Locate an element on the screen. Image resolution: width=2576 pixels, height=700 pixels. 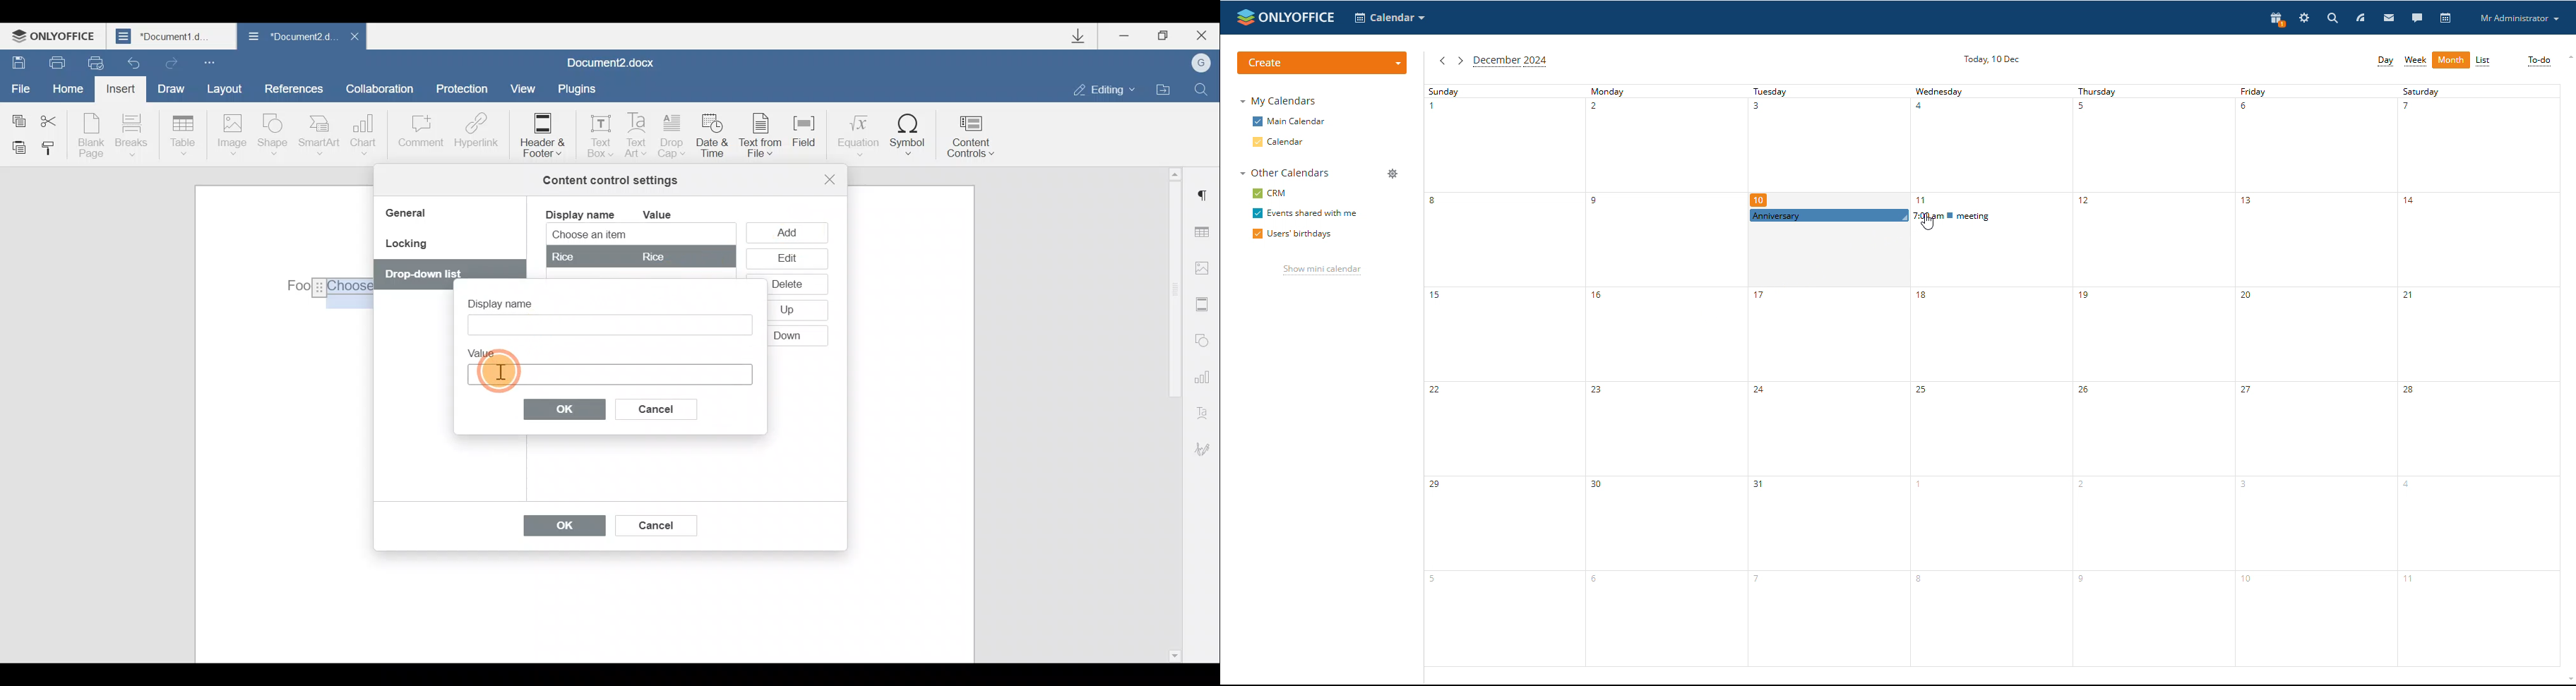
Cancel is located at coordinates (655, 523).